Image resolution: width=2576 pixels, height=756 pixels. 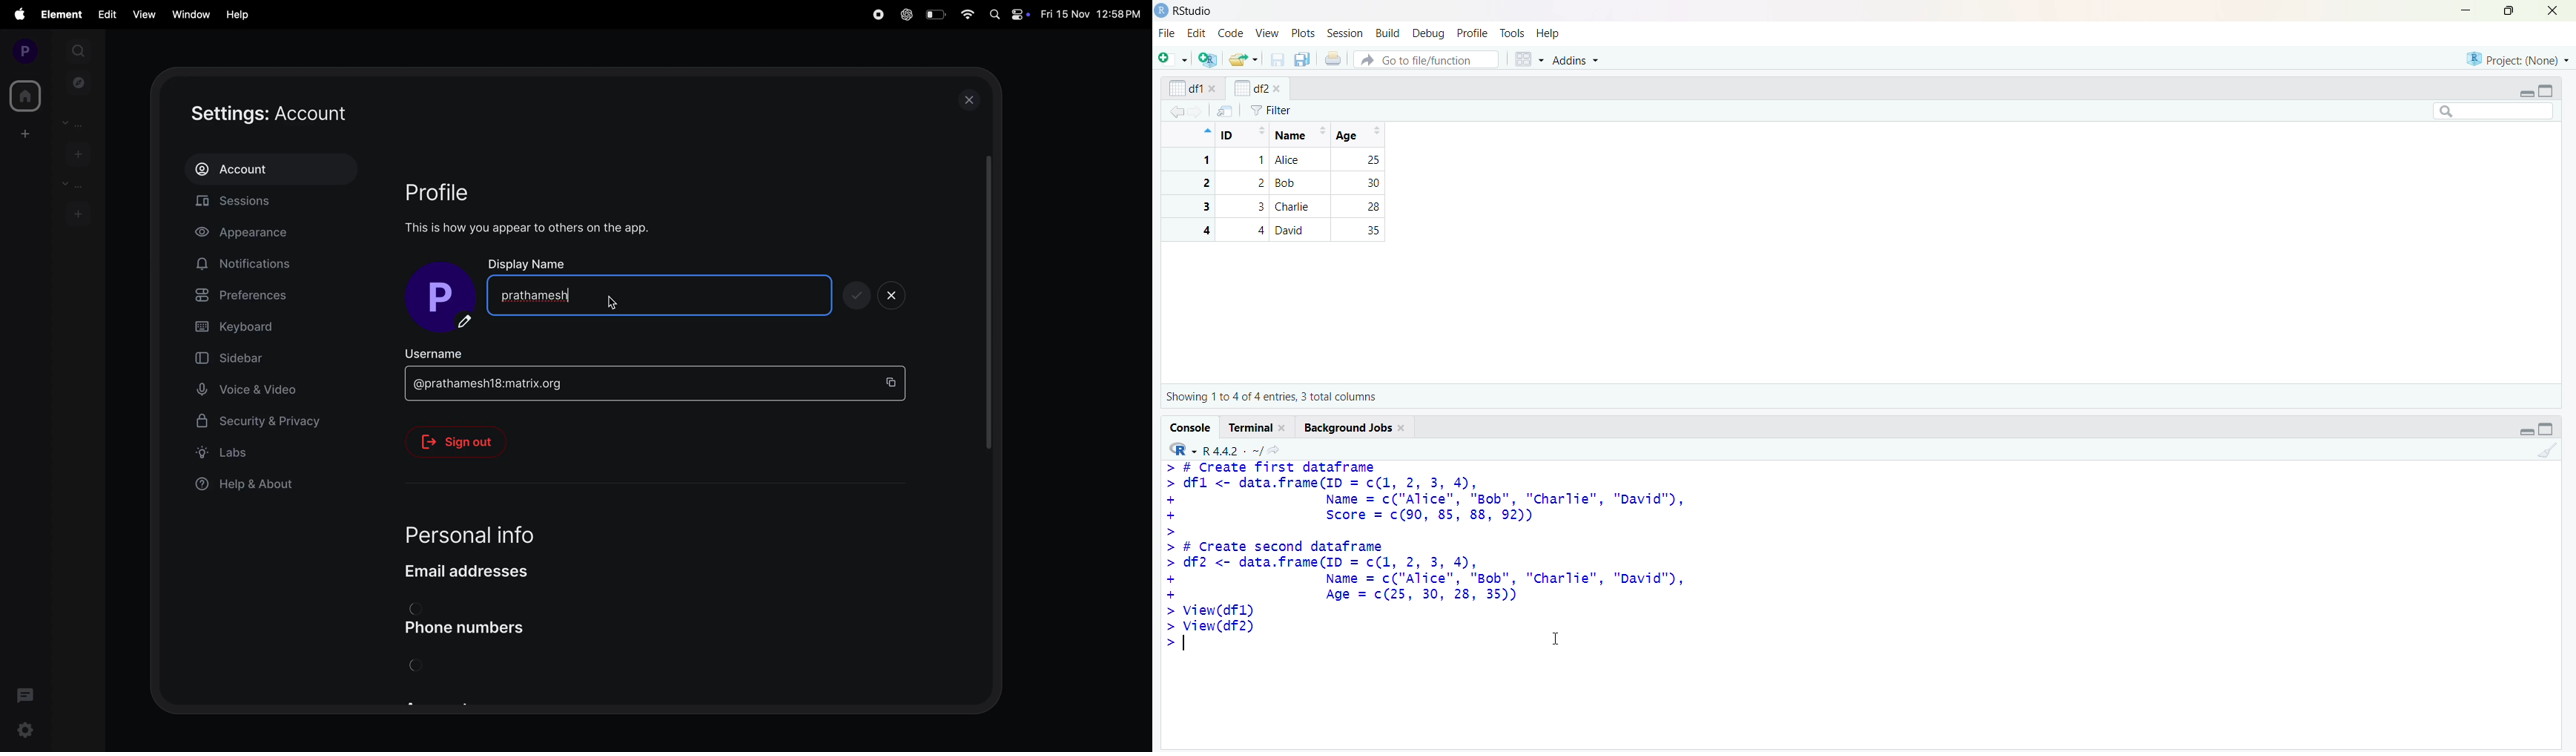 What do you see at coordinates (537, 228) in the screenshot?
I see `this is how you appear on other app` at bounding box center [537, 228].